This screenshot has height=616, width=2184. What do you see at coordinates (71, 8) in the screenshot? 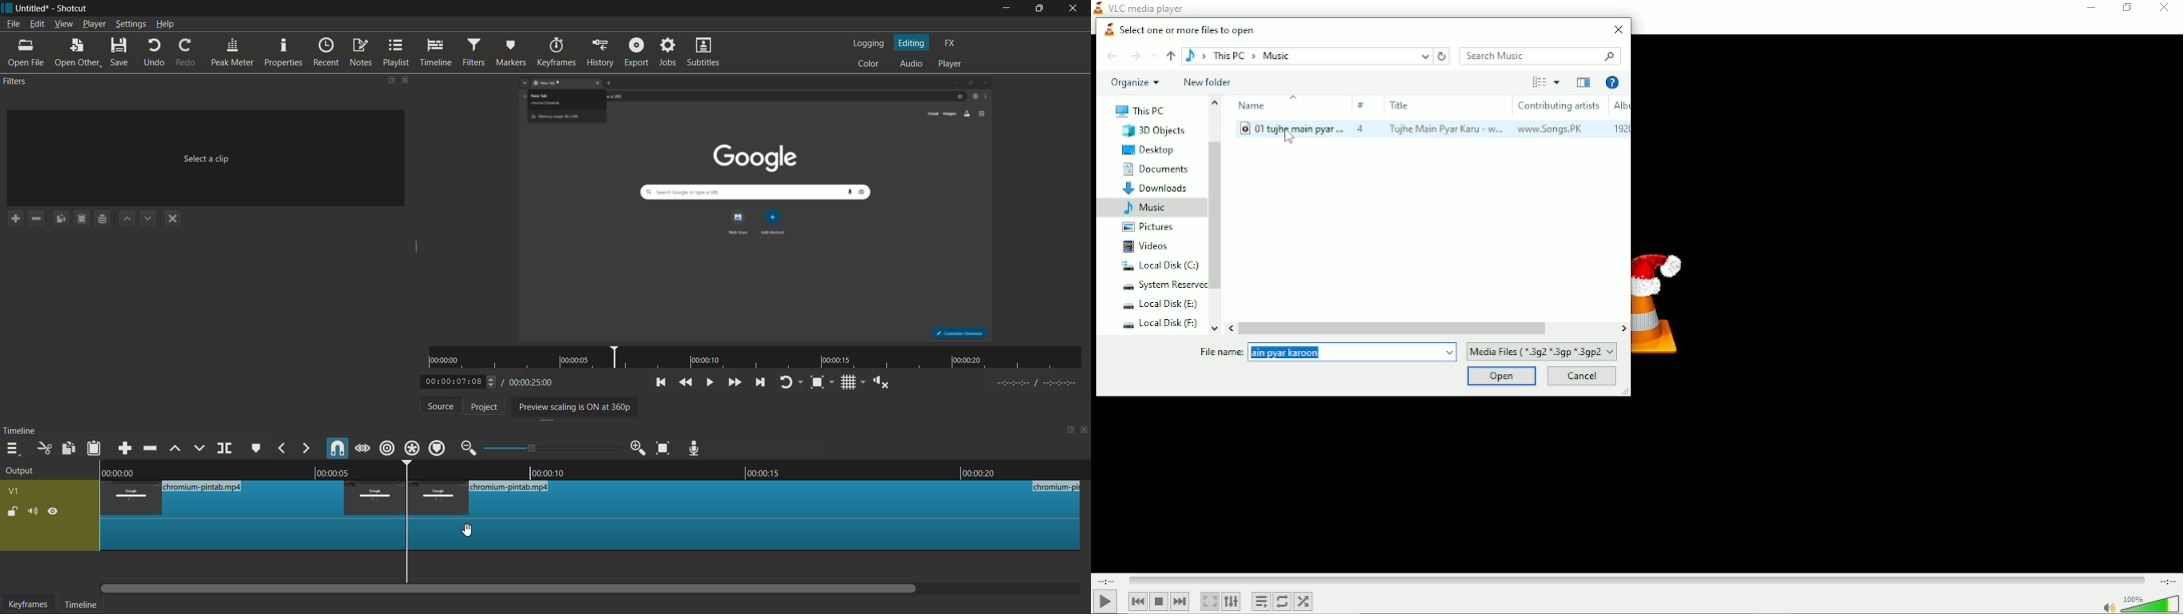
I see `app name` at bounding box center [71, 8].